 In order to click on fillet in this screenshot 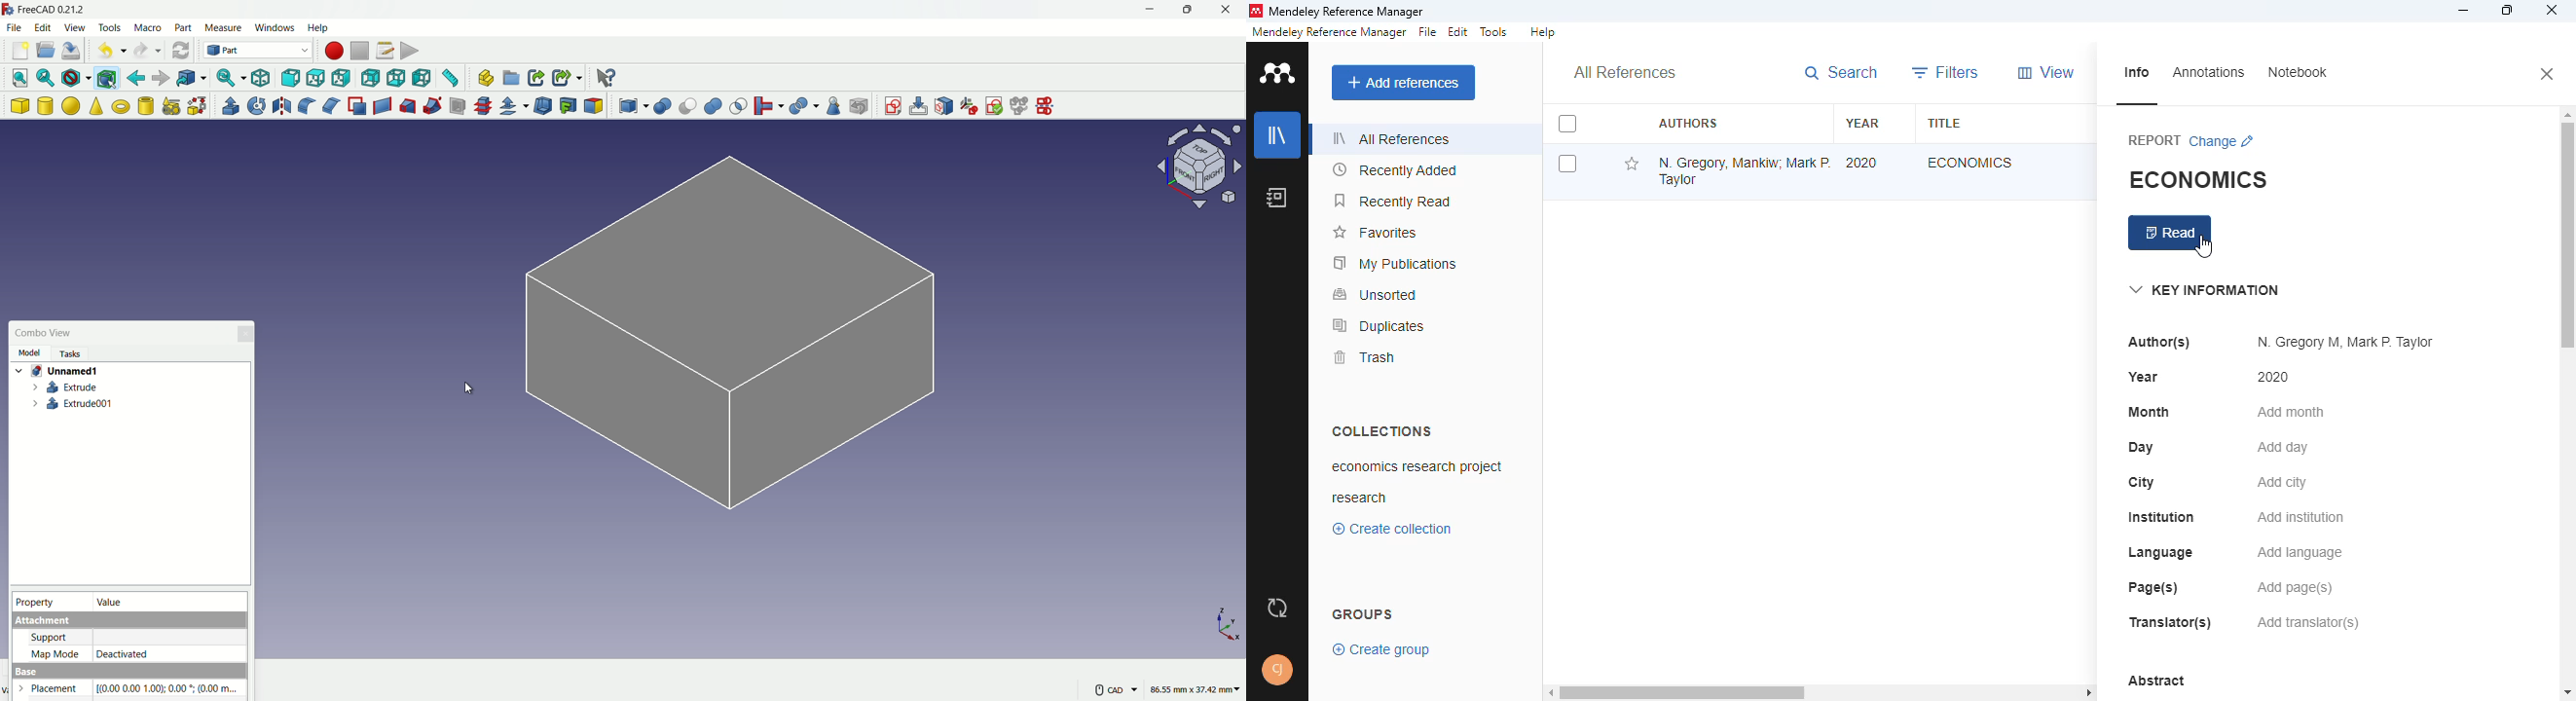, I will do `click(305, 105)`.